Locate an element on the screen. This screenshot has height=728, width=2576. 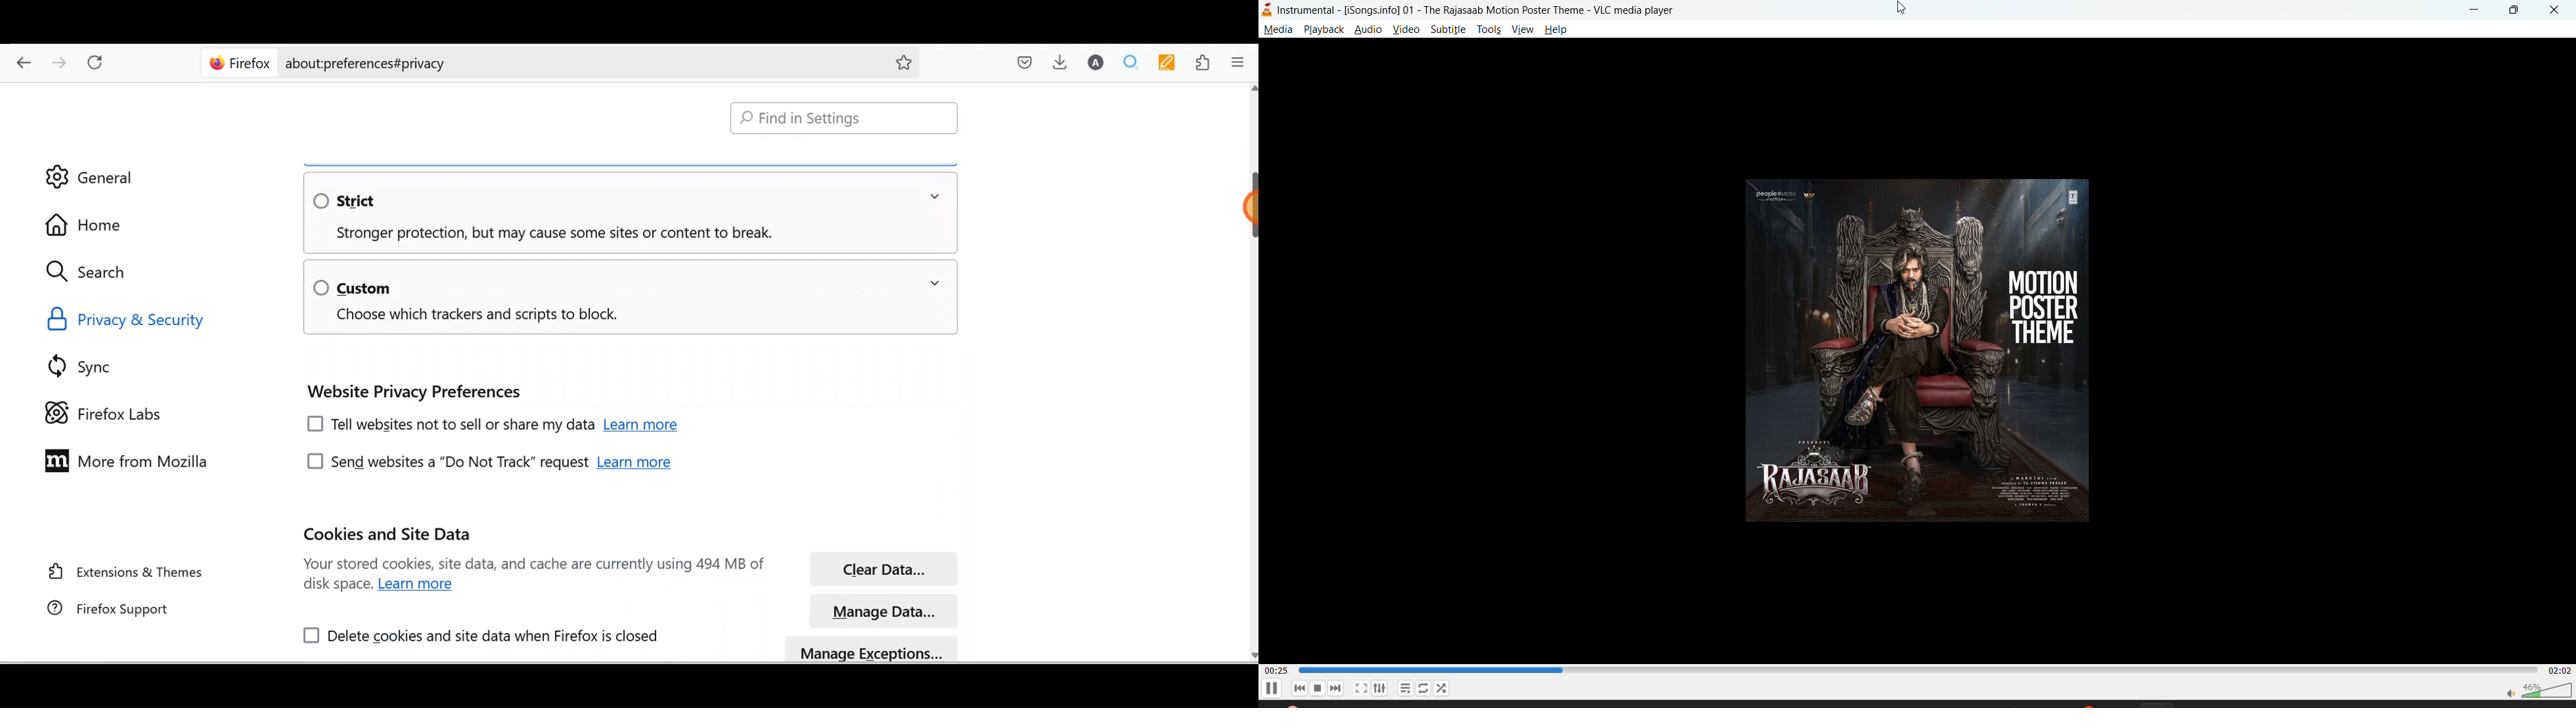
pause is located at coordinates (1274, 690).